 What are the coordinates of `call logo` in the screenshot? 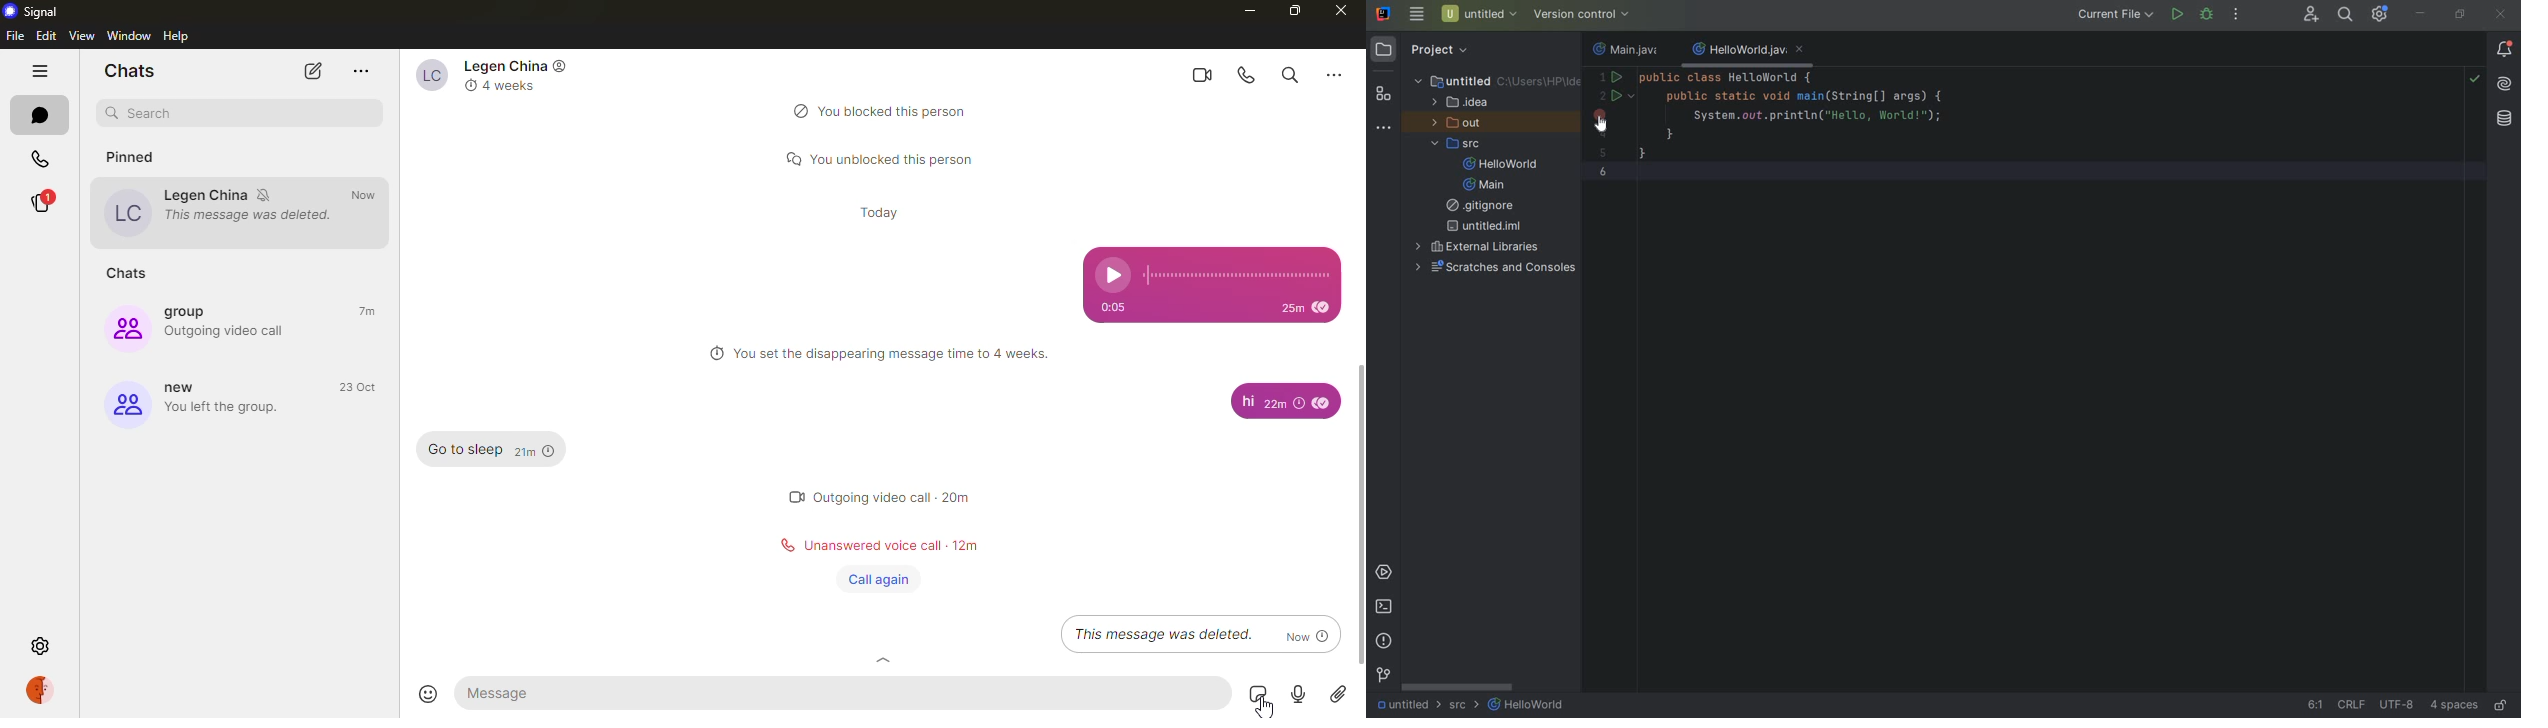 It's located at (781, 547).